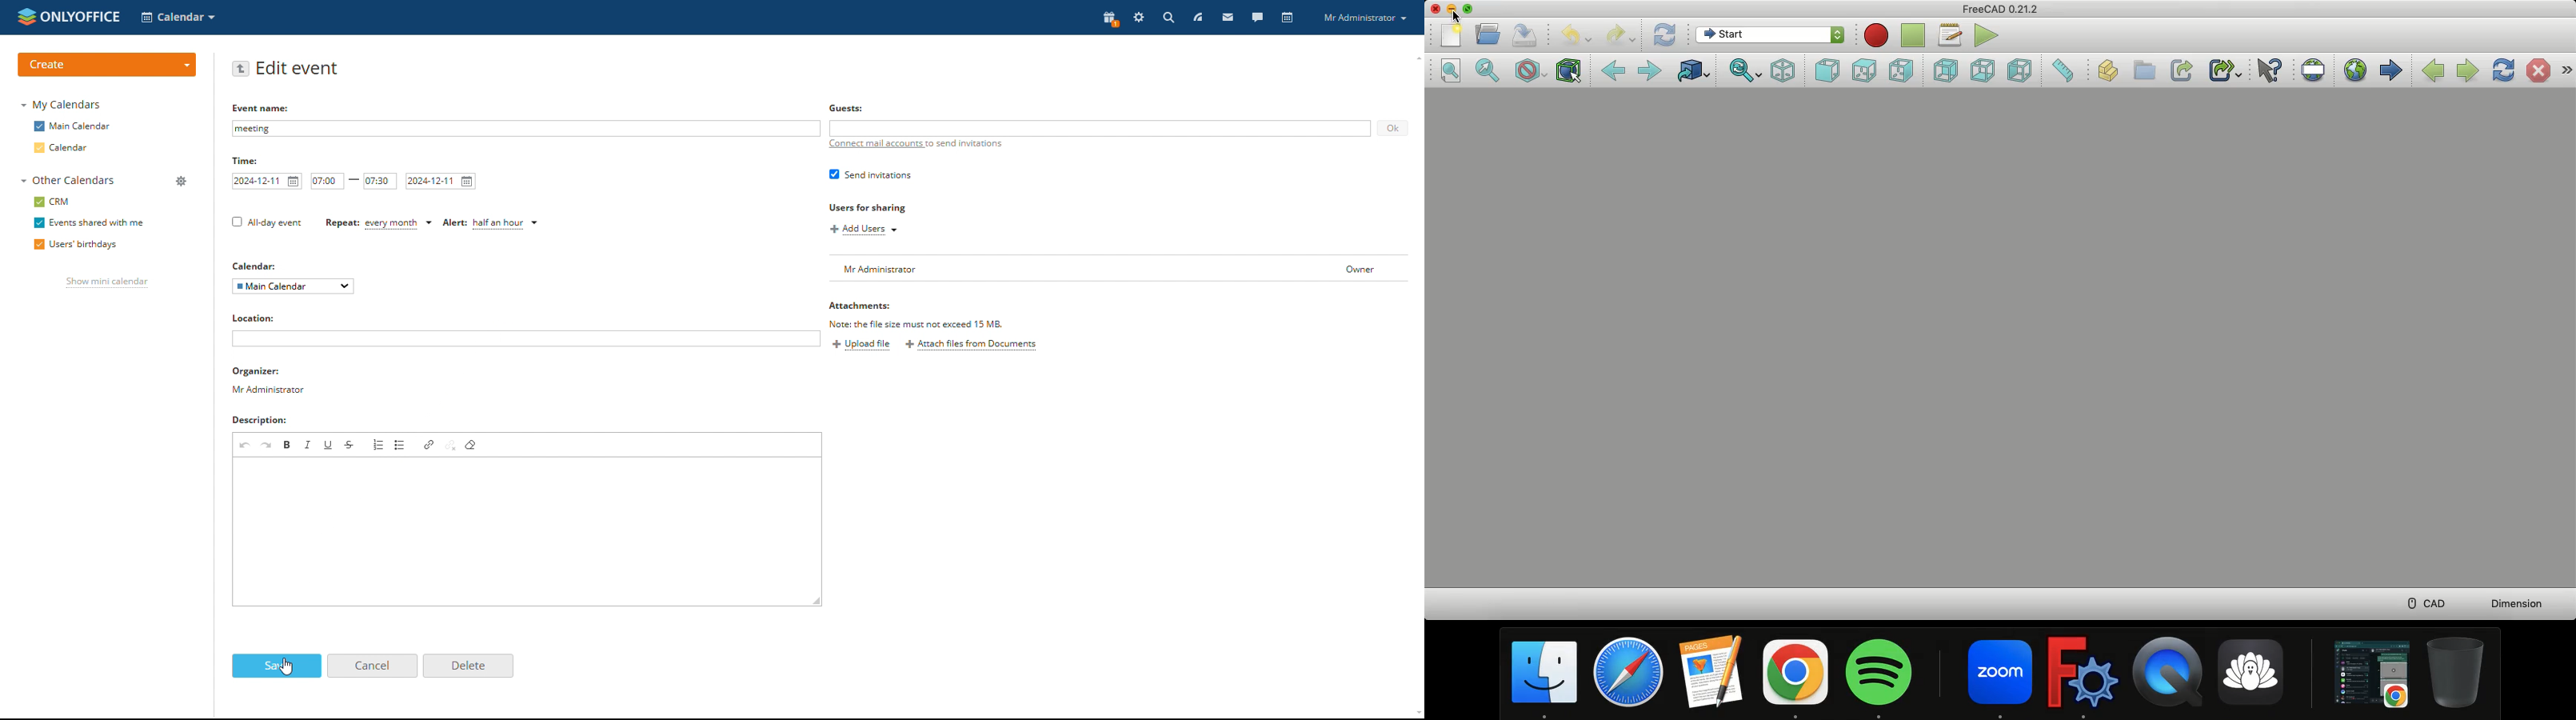 Image resolution: width=2576 pixels, height=728 pixels. I want to click on redo, so click(267, 445).